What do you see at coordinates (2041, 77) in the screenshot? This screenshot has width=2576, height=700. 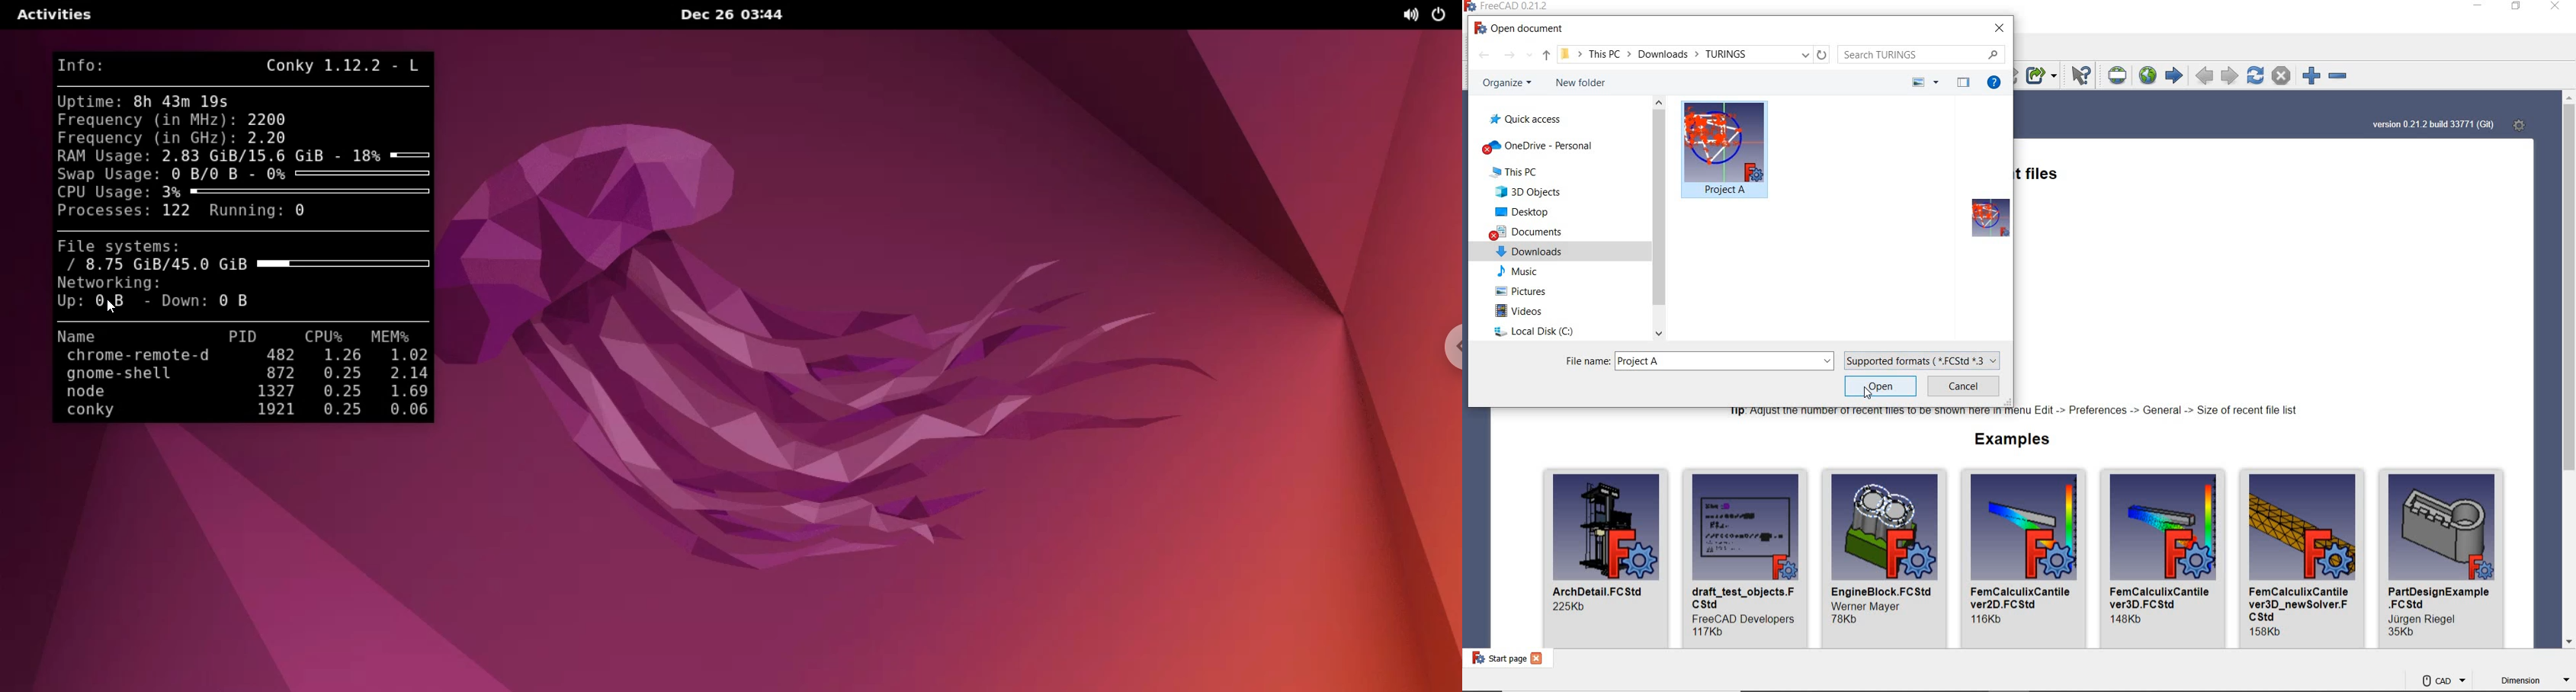 I see `MAKE SUB-LINK` at bounding box center [2041, 77].